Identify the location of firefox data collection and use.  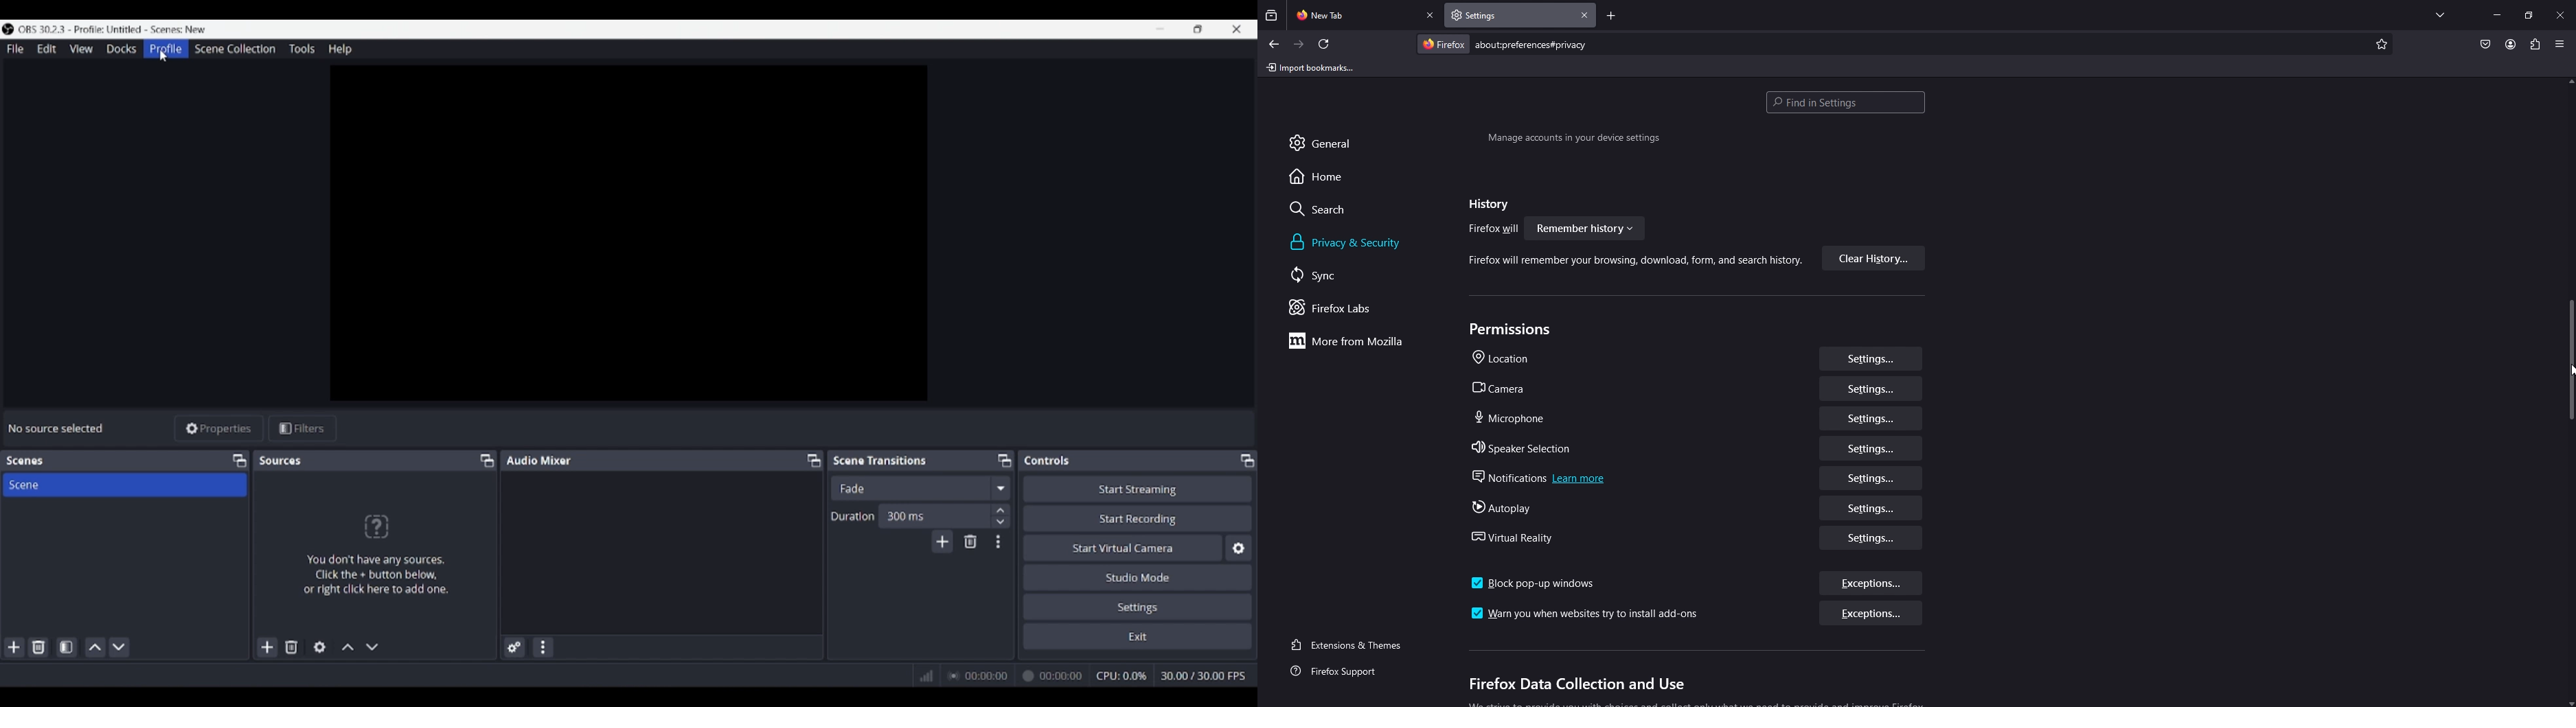
(1585, 685).